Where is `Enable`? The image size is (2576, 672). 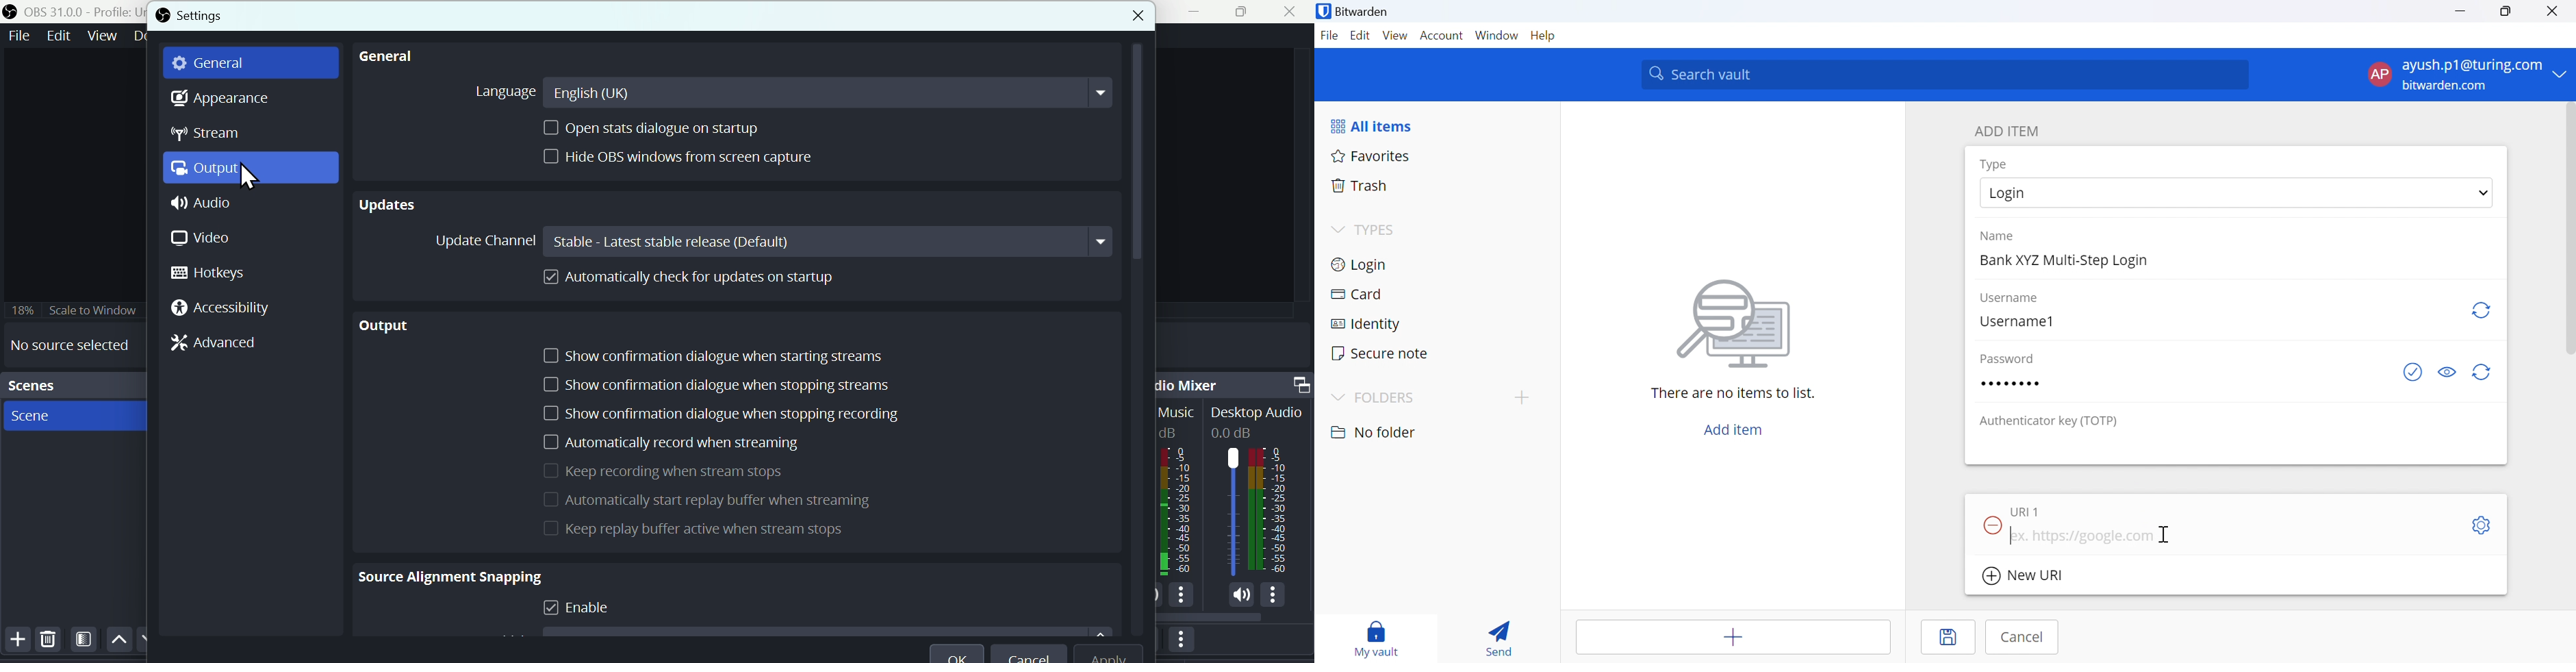 Enable is located at coordinates (570, 607).